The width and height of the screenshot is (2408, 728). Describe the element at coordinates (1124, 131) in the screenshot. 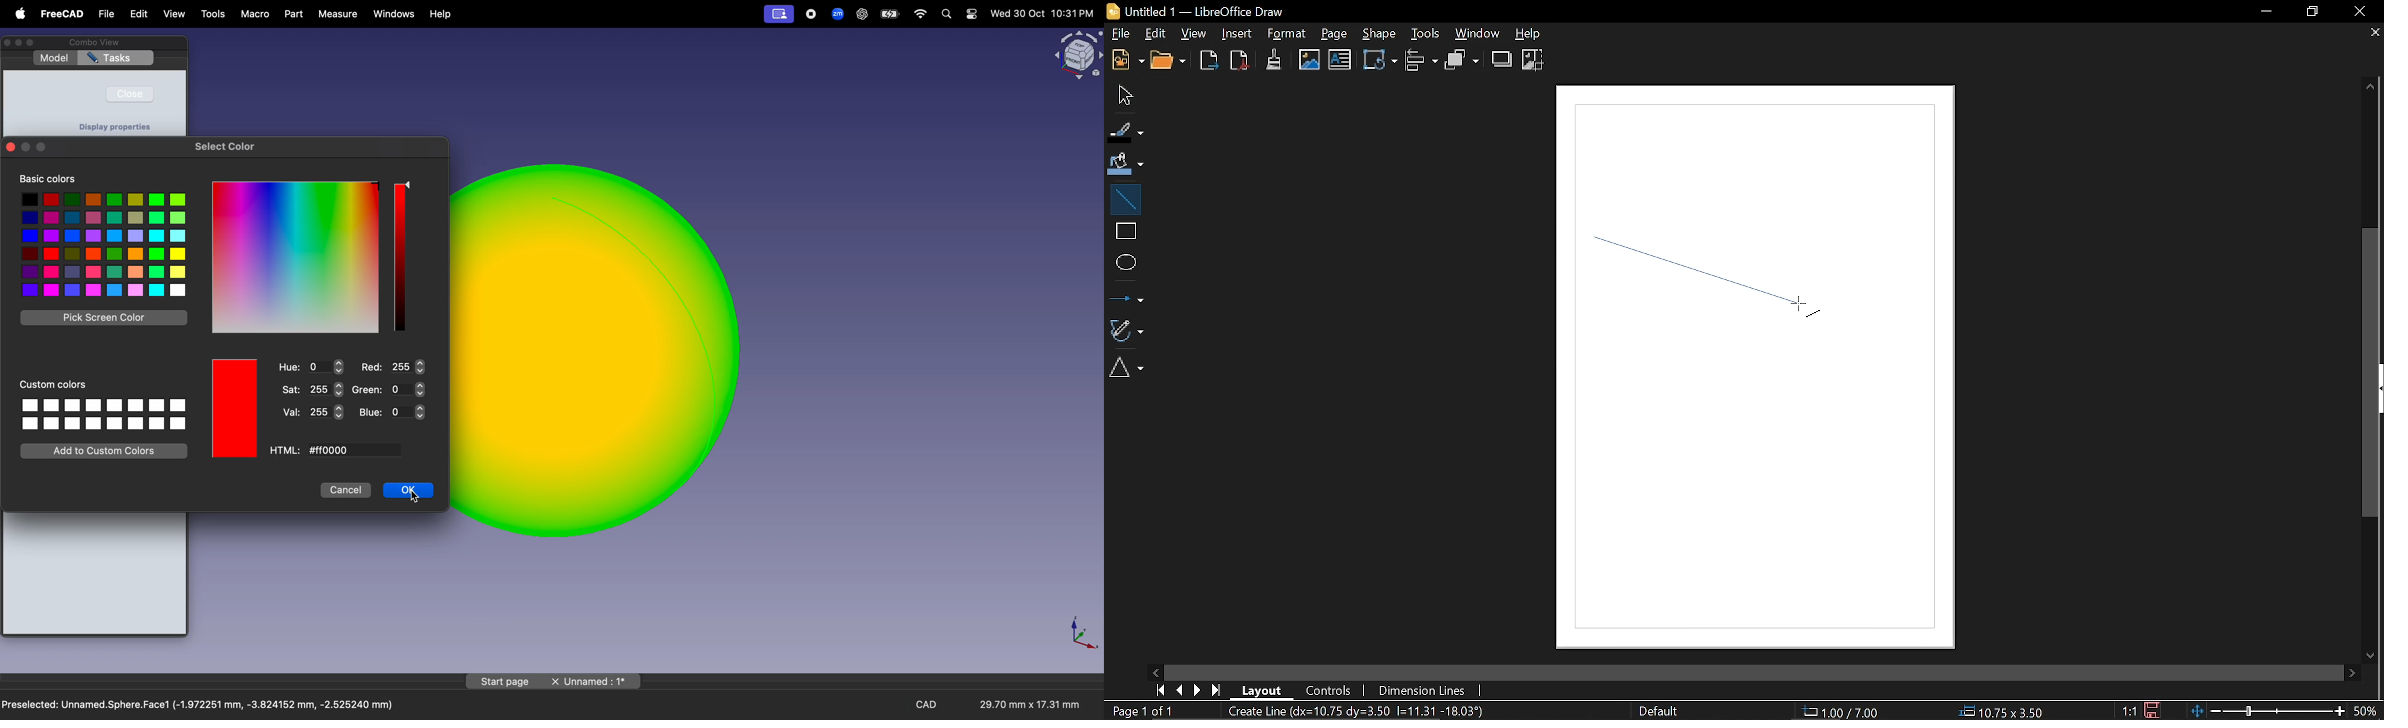

I see `Fll line` at that location.